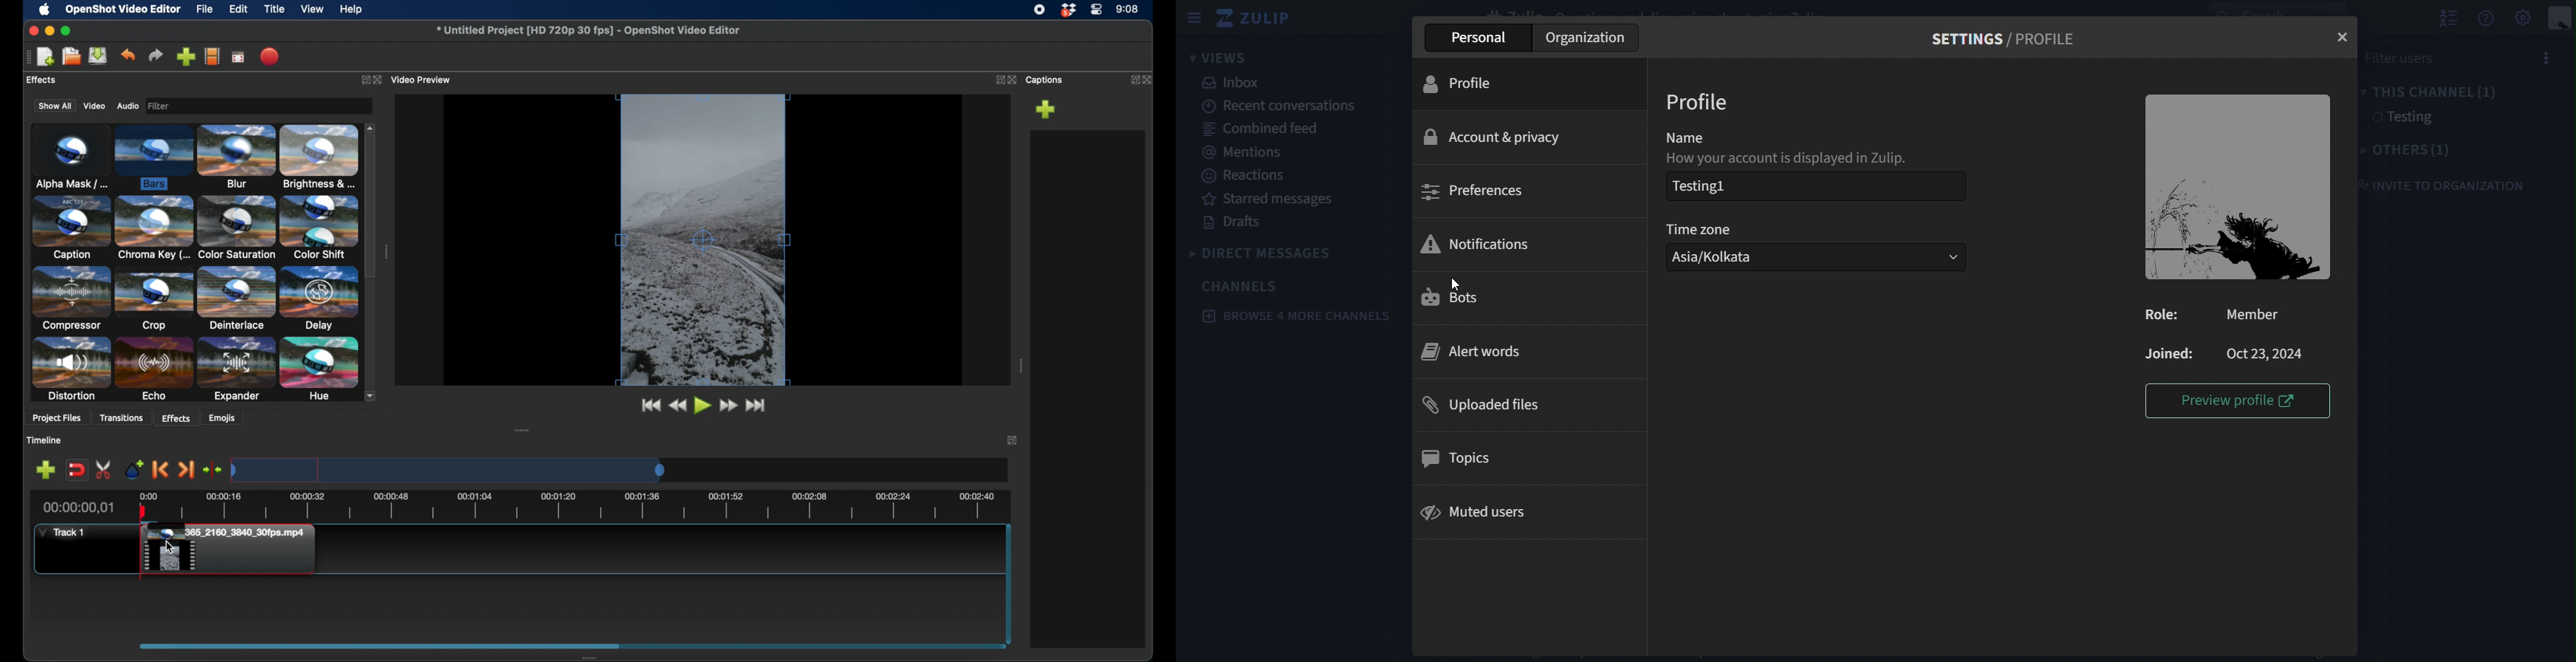 The width and height of the screenshot is (2576, 672). I want to click on minimize, so click(51, 31).